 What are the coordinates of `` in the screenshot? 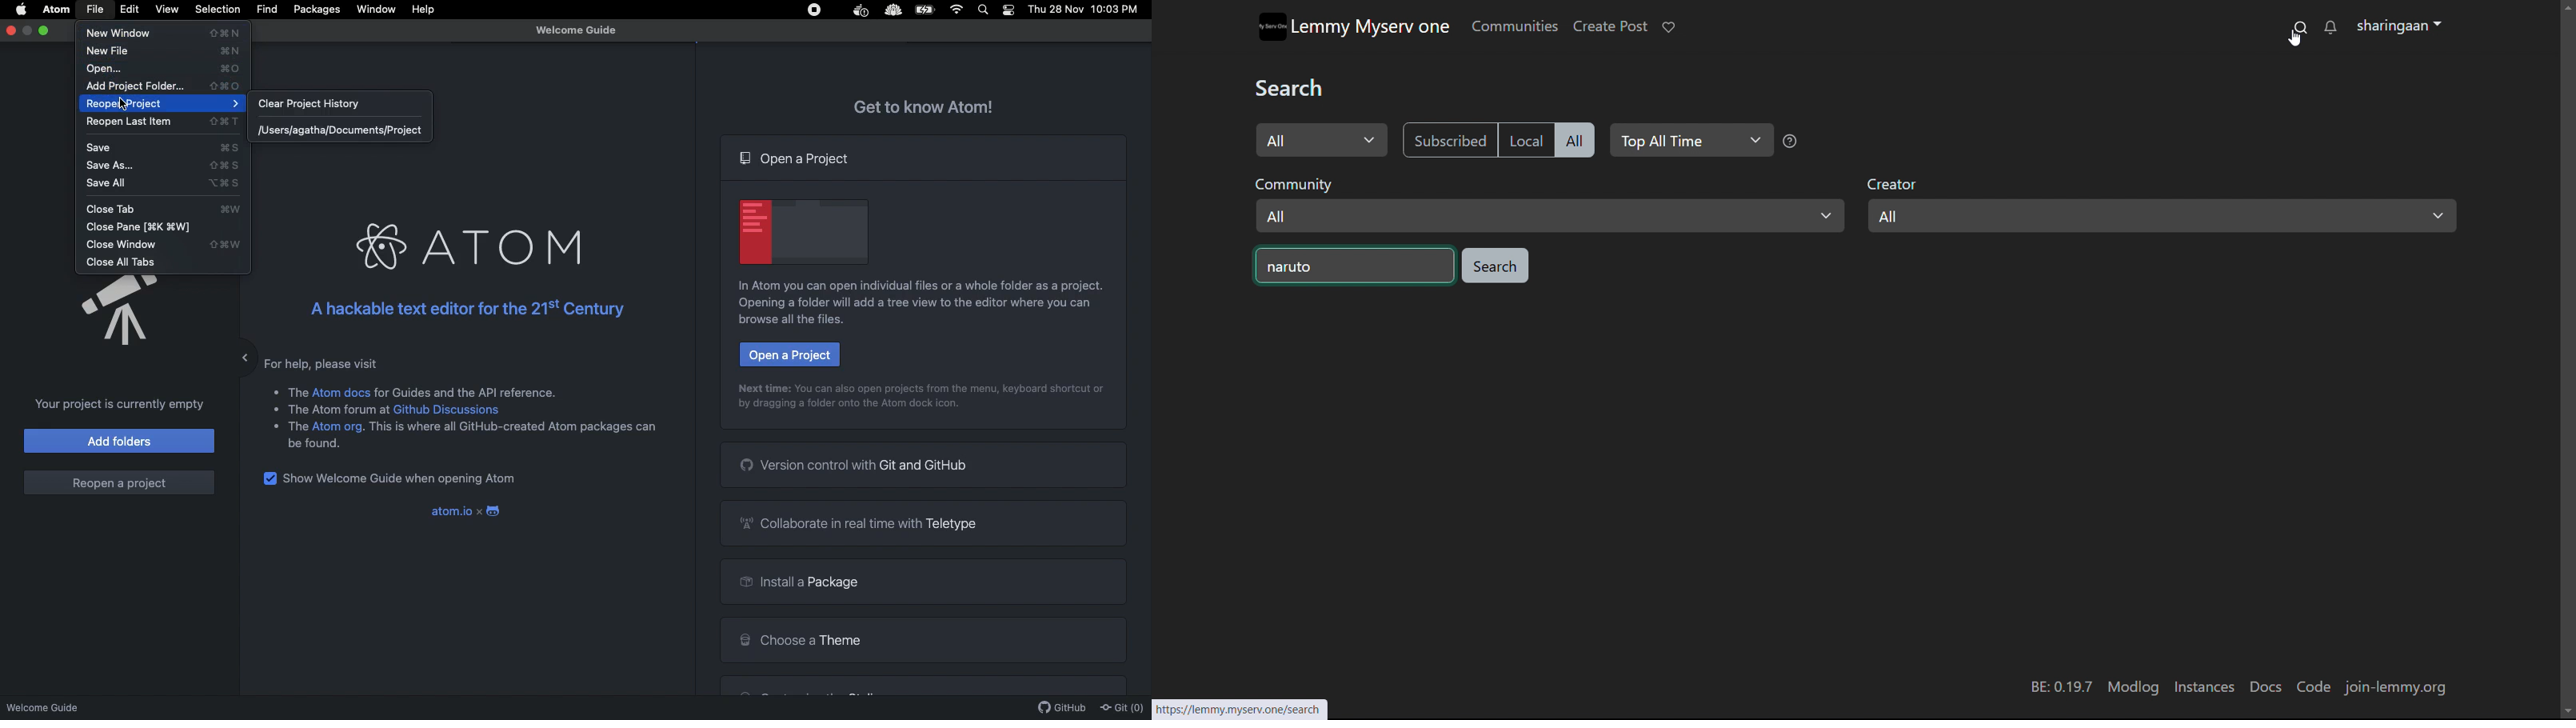 It's located at (892, 11).